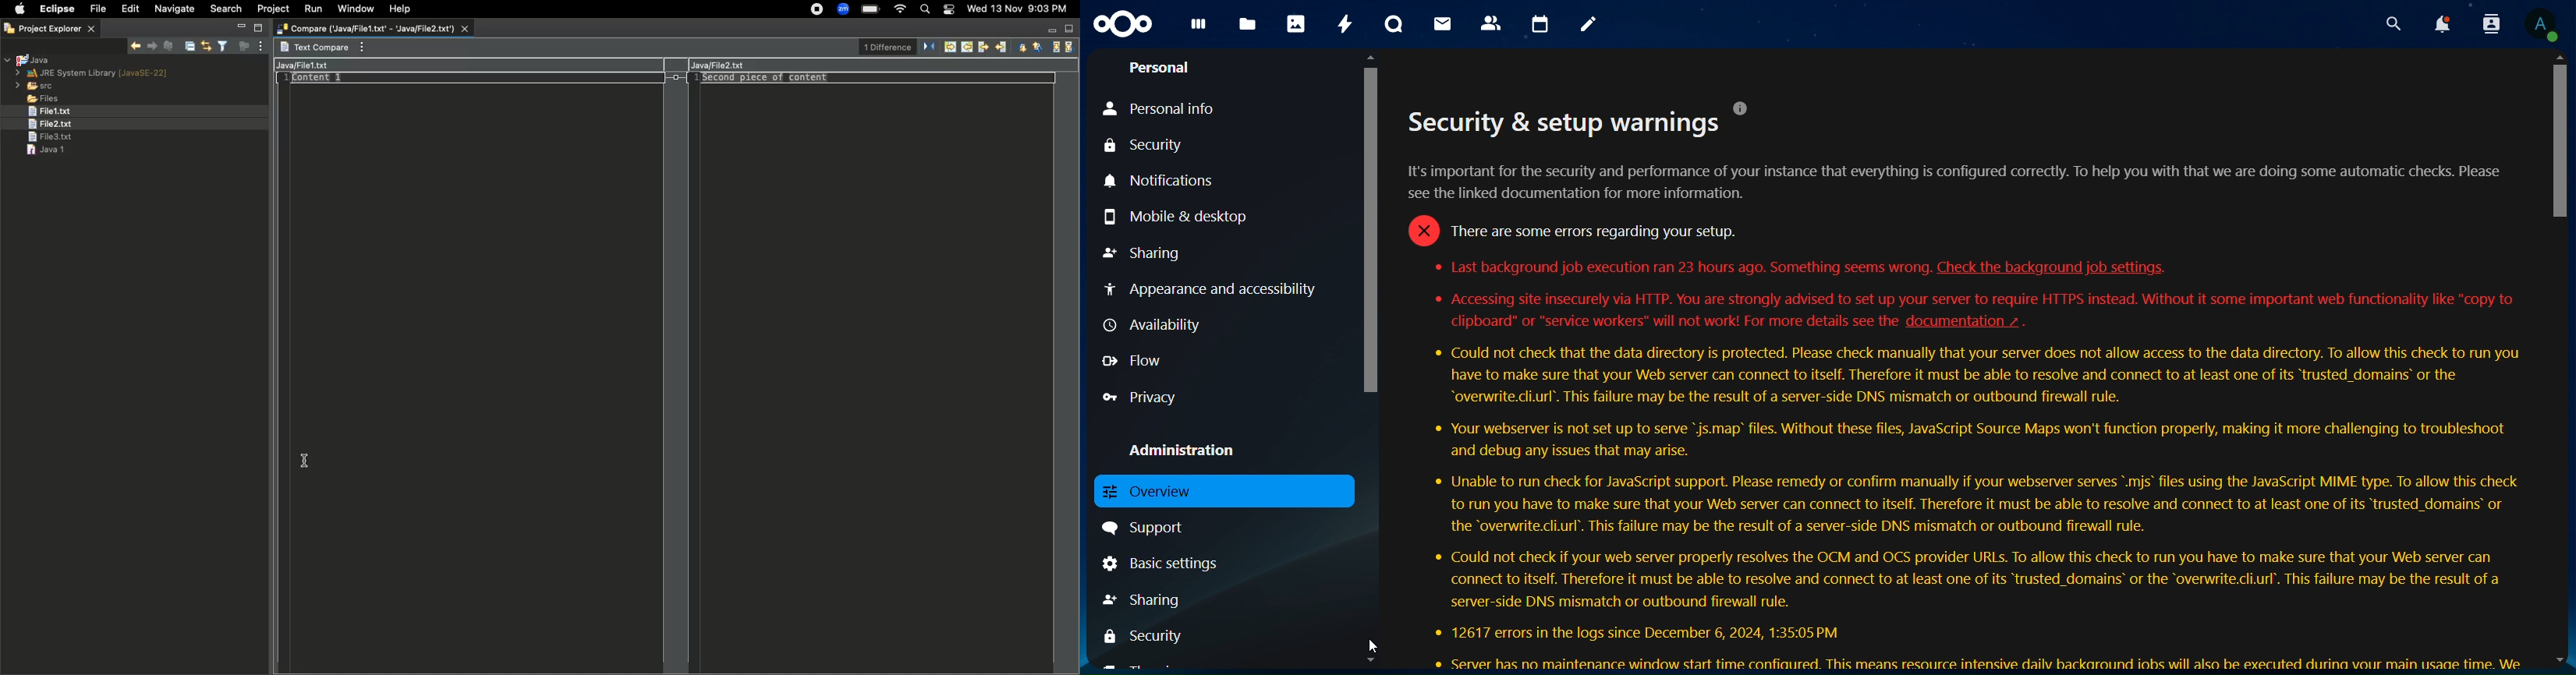  Describe the element at coordinates (1178, 214) in the screenshot. I see `mobile & desktop` at that location.